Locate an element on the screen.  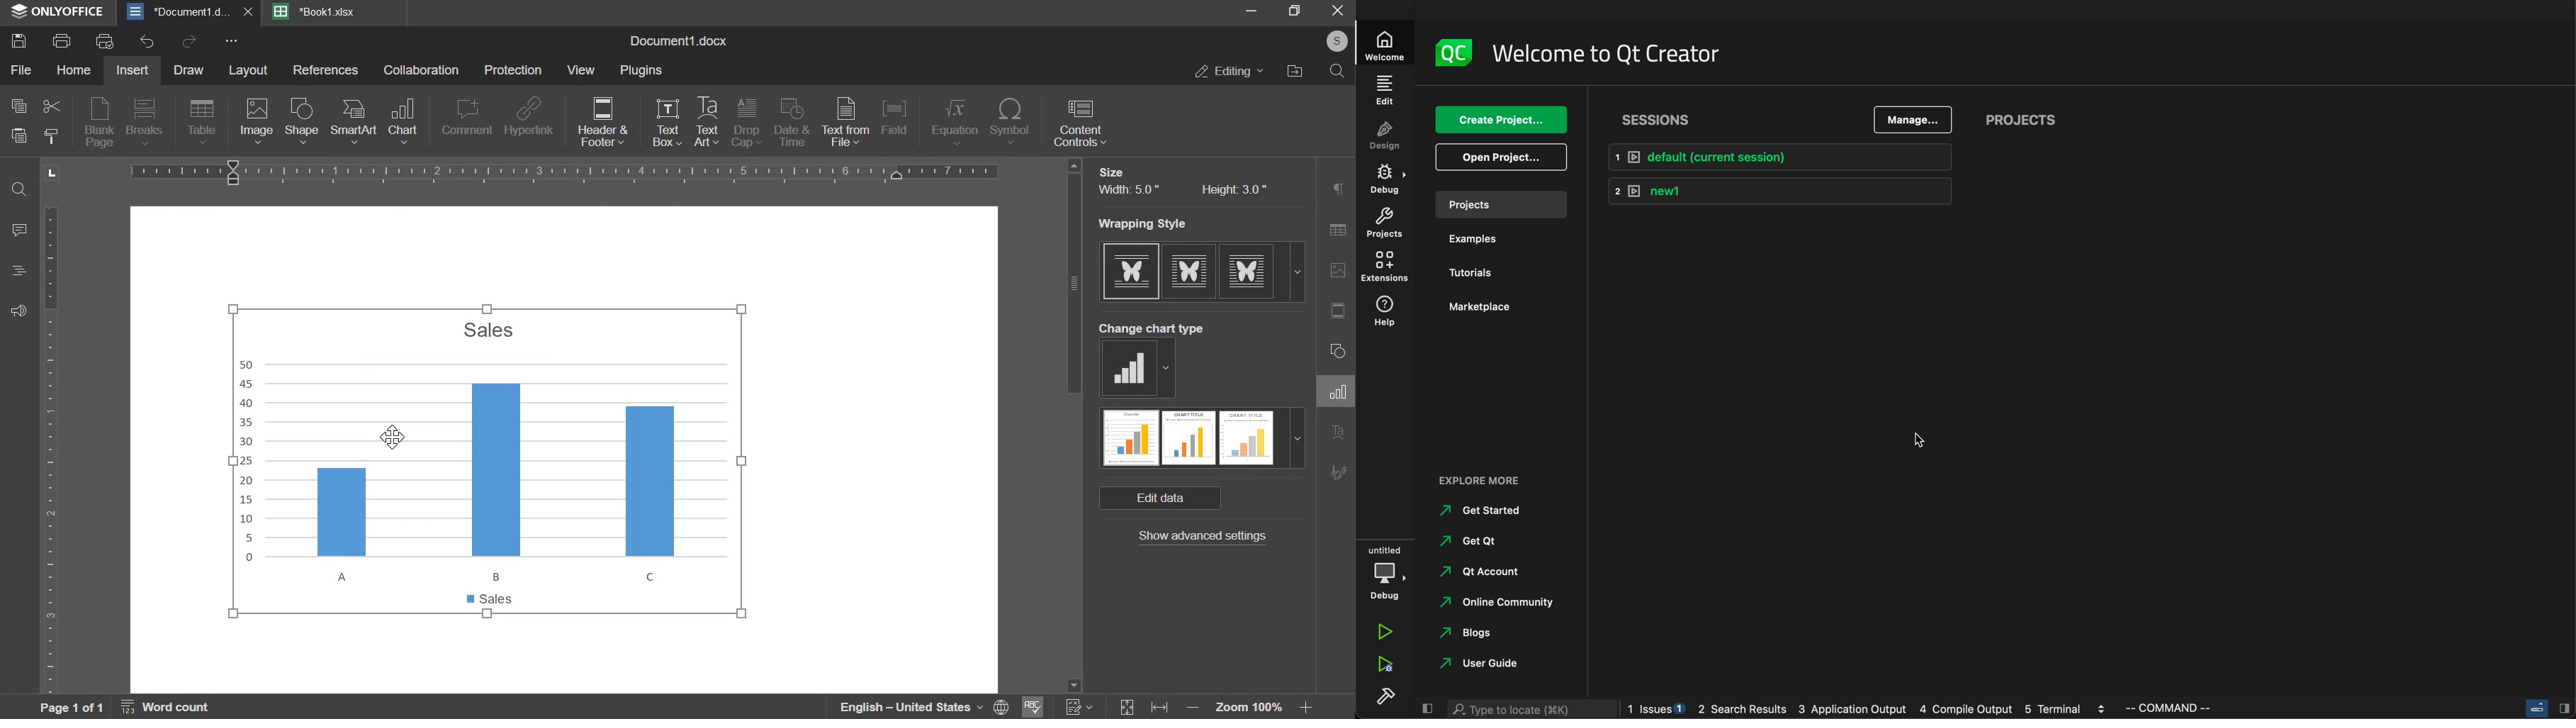
wrapping style is located at coordinates (1153, 223).